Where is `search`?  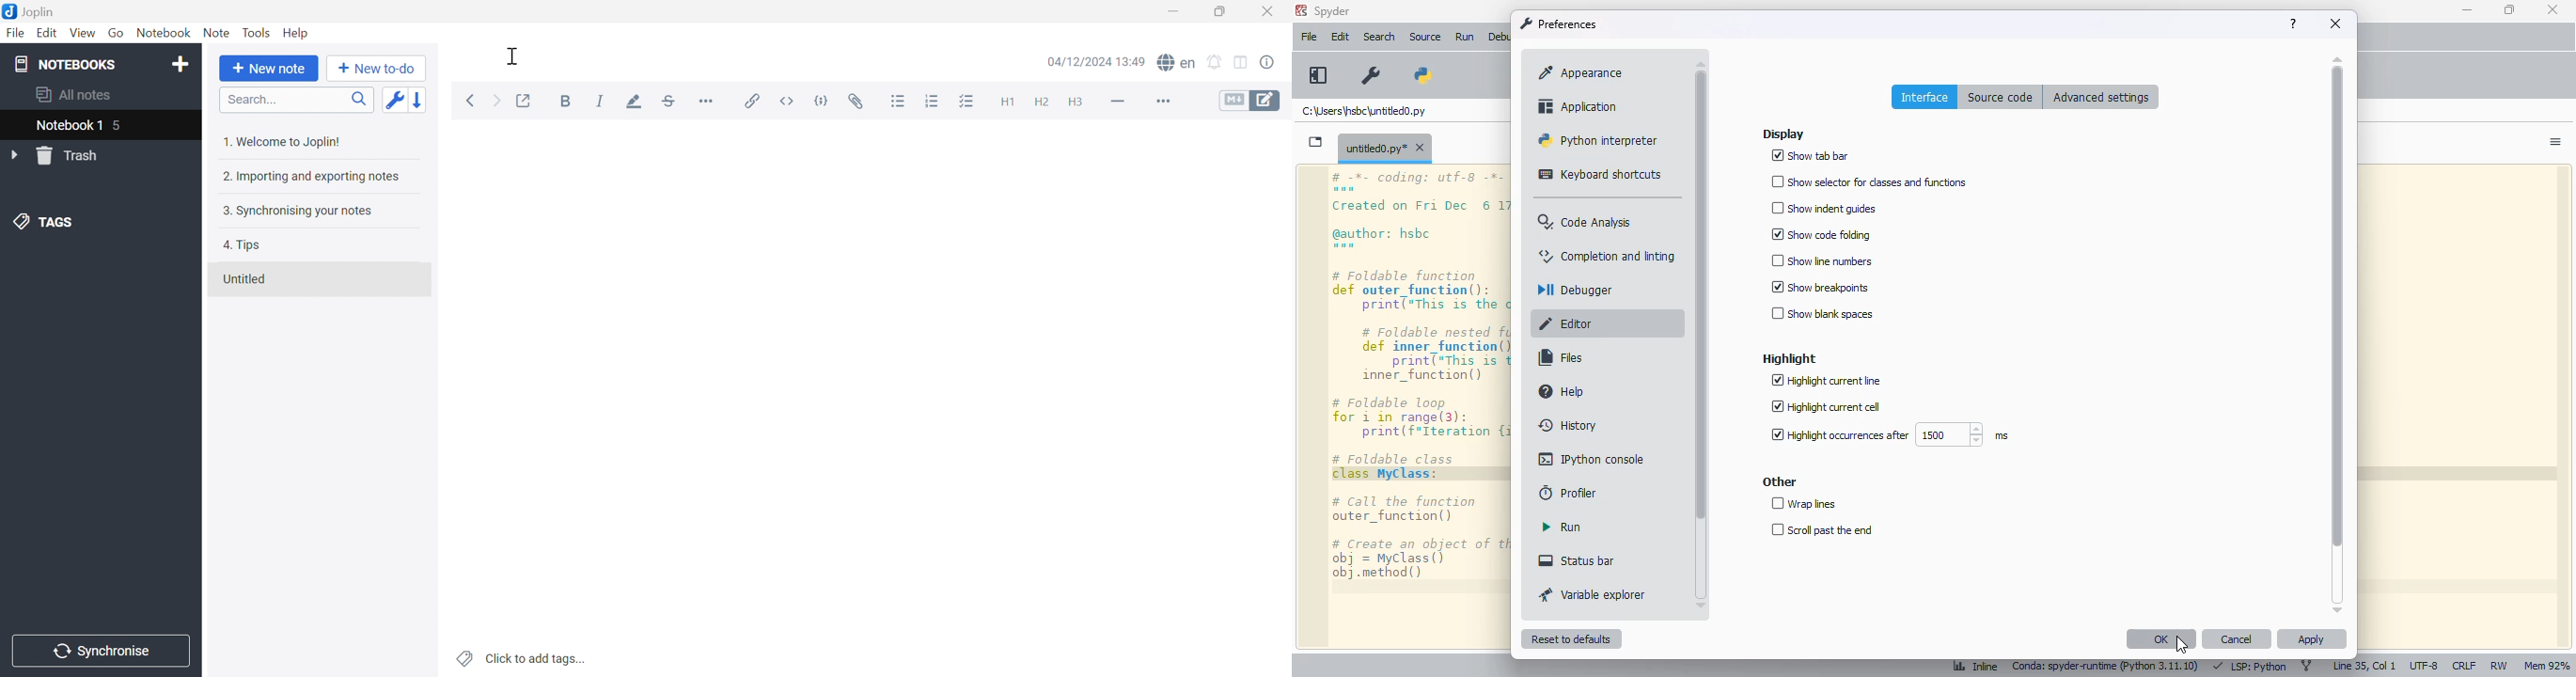 search is located at coordinates (1379, 37).